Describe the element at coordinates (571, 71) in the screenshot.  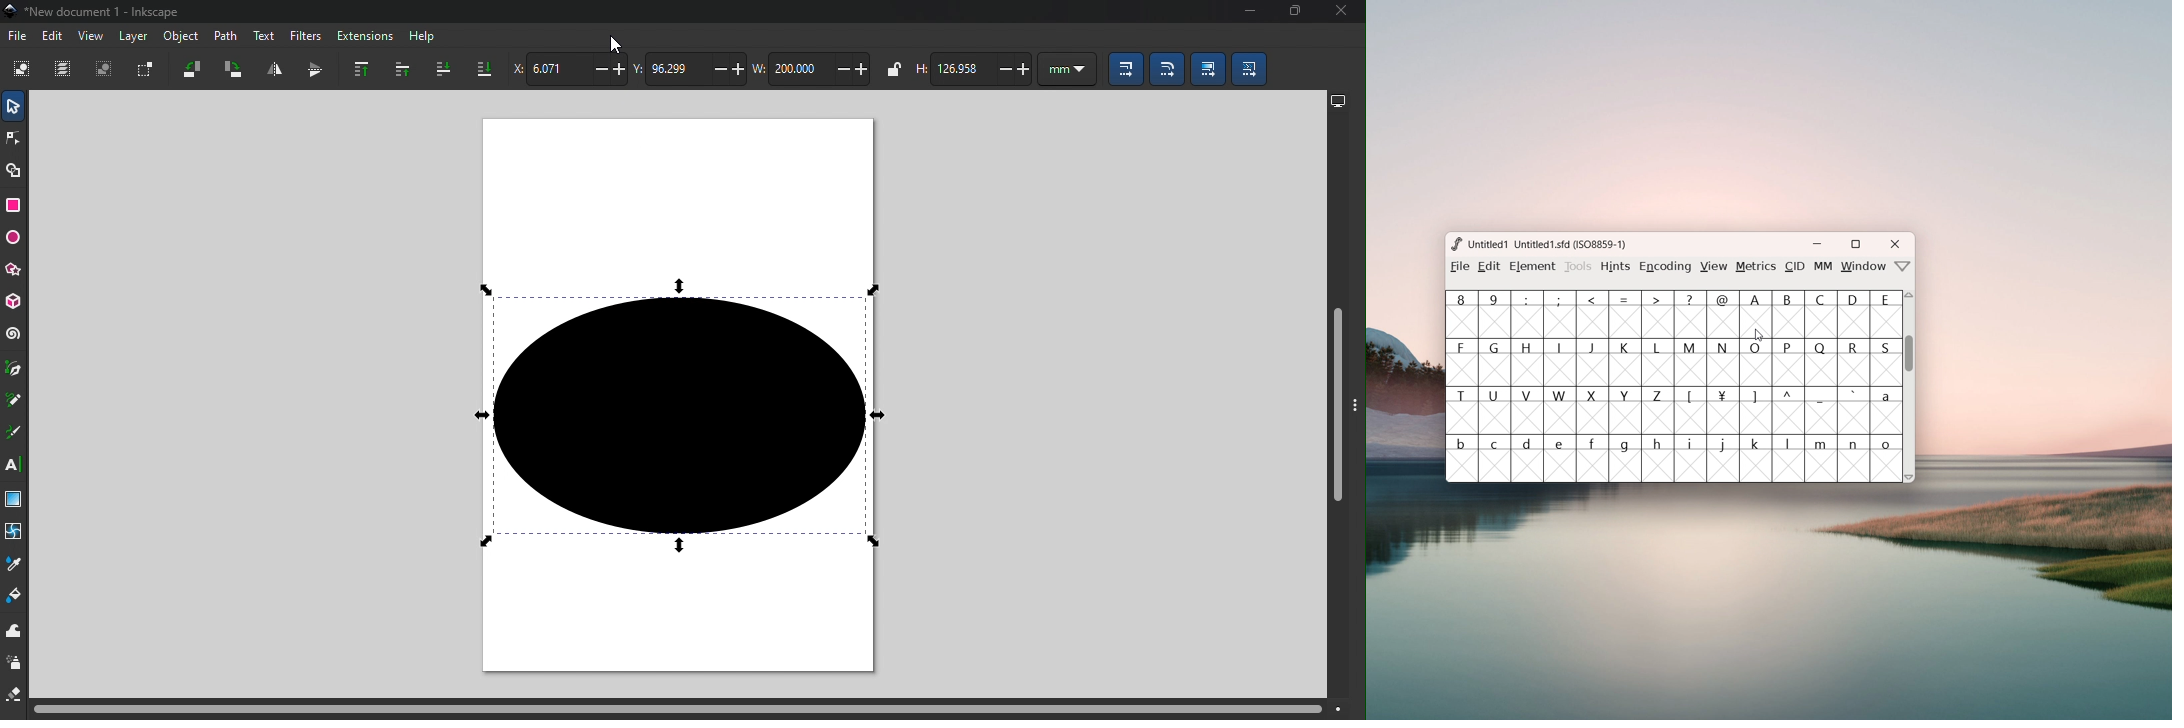
I see `Horizontal coordinate of selection` at that location.